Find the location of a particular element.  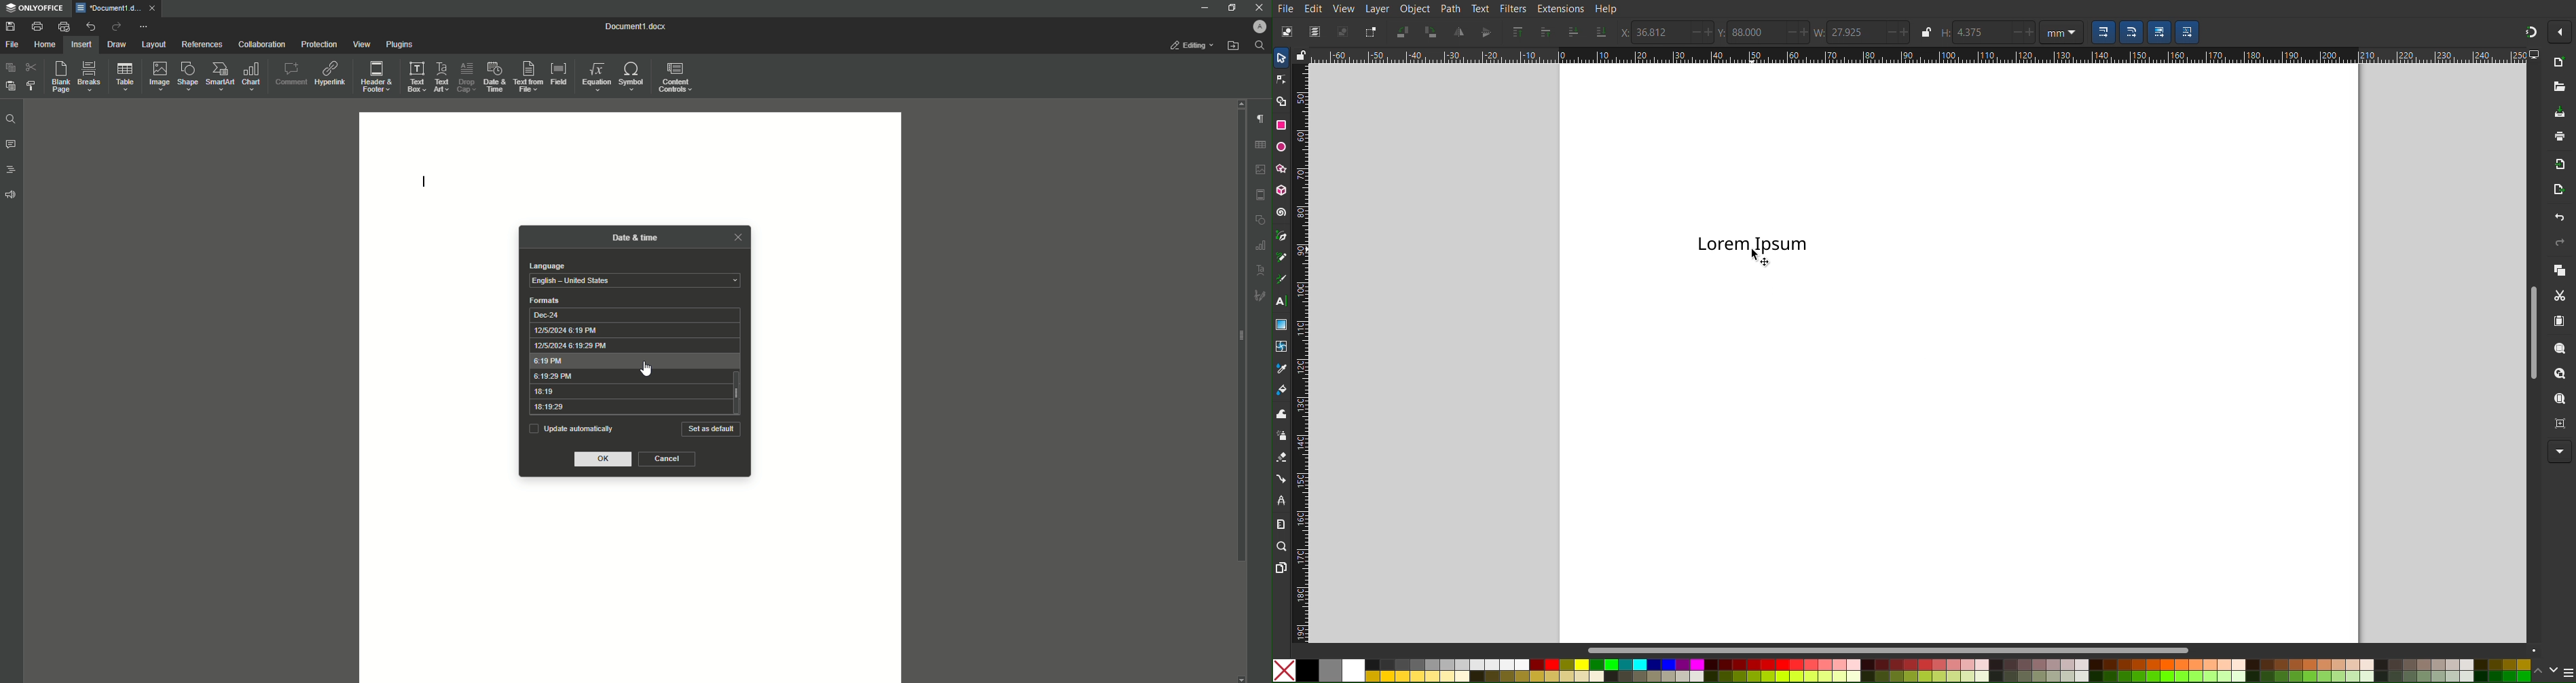

ONLYOFFICE is located at coordinates (34, 9).